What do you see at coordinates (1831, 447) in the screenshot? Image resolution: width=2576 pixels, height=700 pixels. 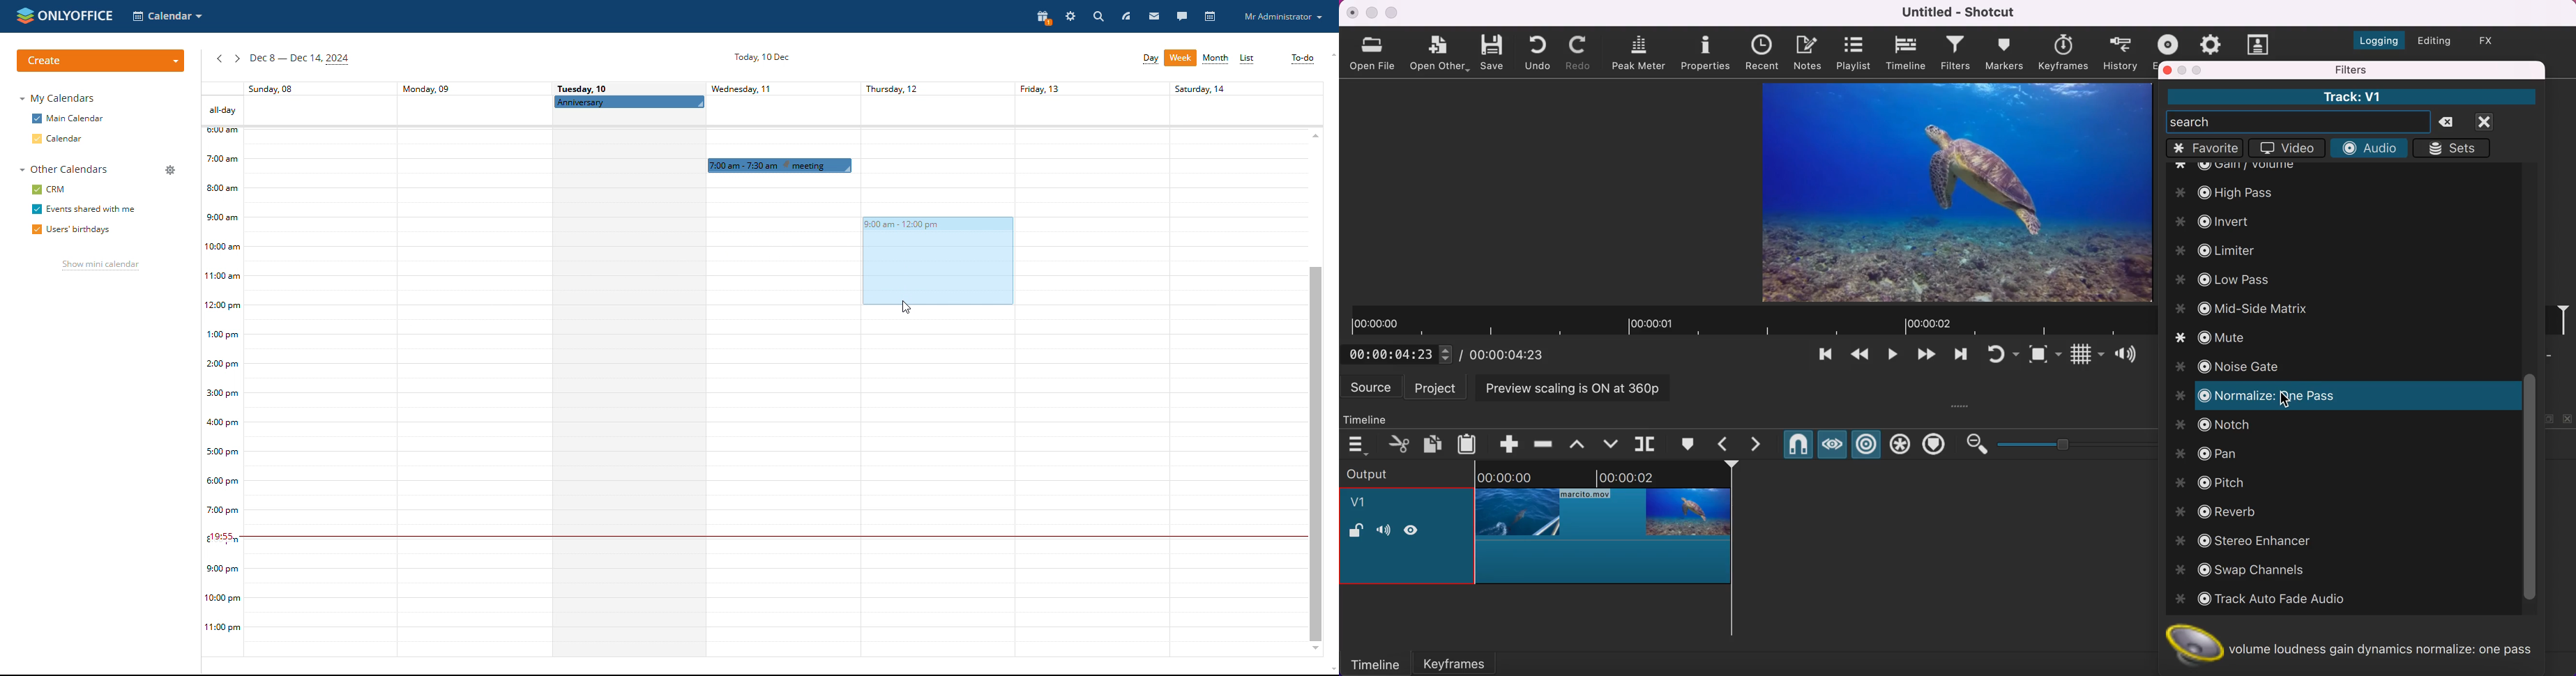 I see `scrub while draggins` at bounding box center [1831, 447].